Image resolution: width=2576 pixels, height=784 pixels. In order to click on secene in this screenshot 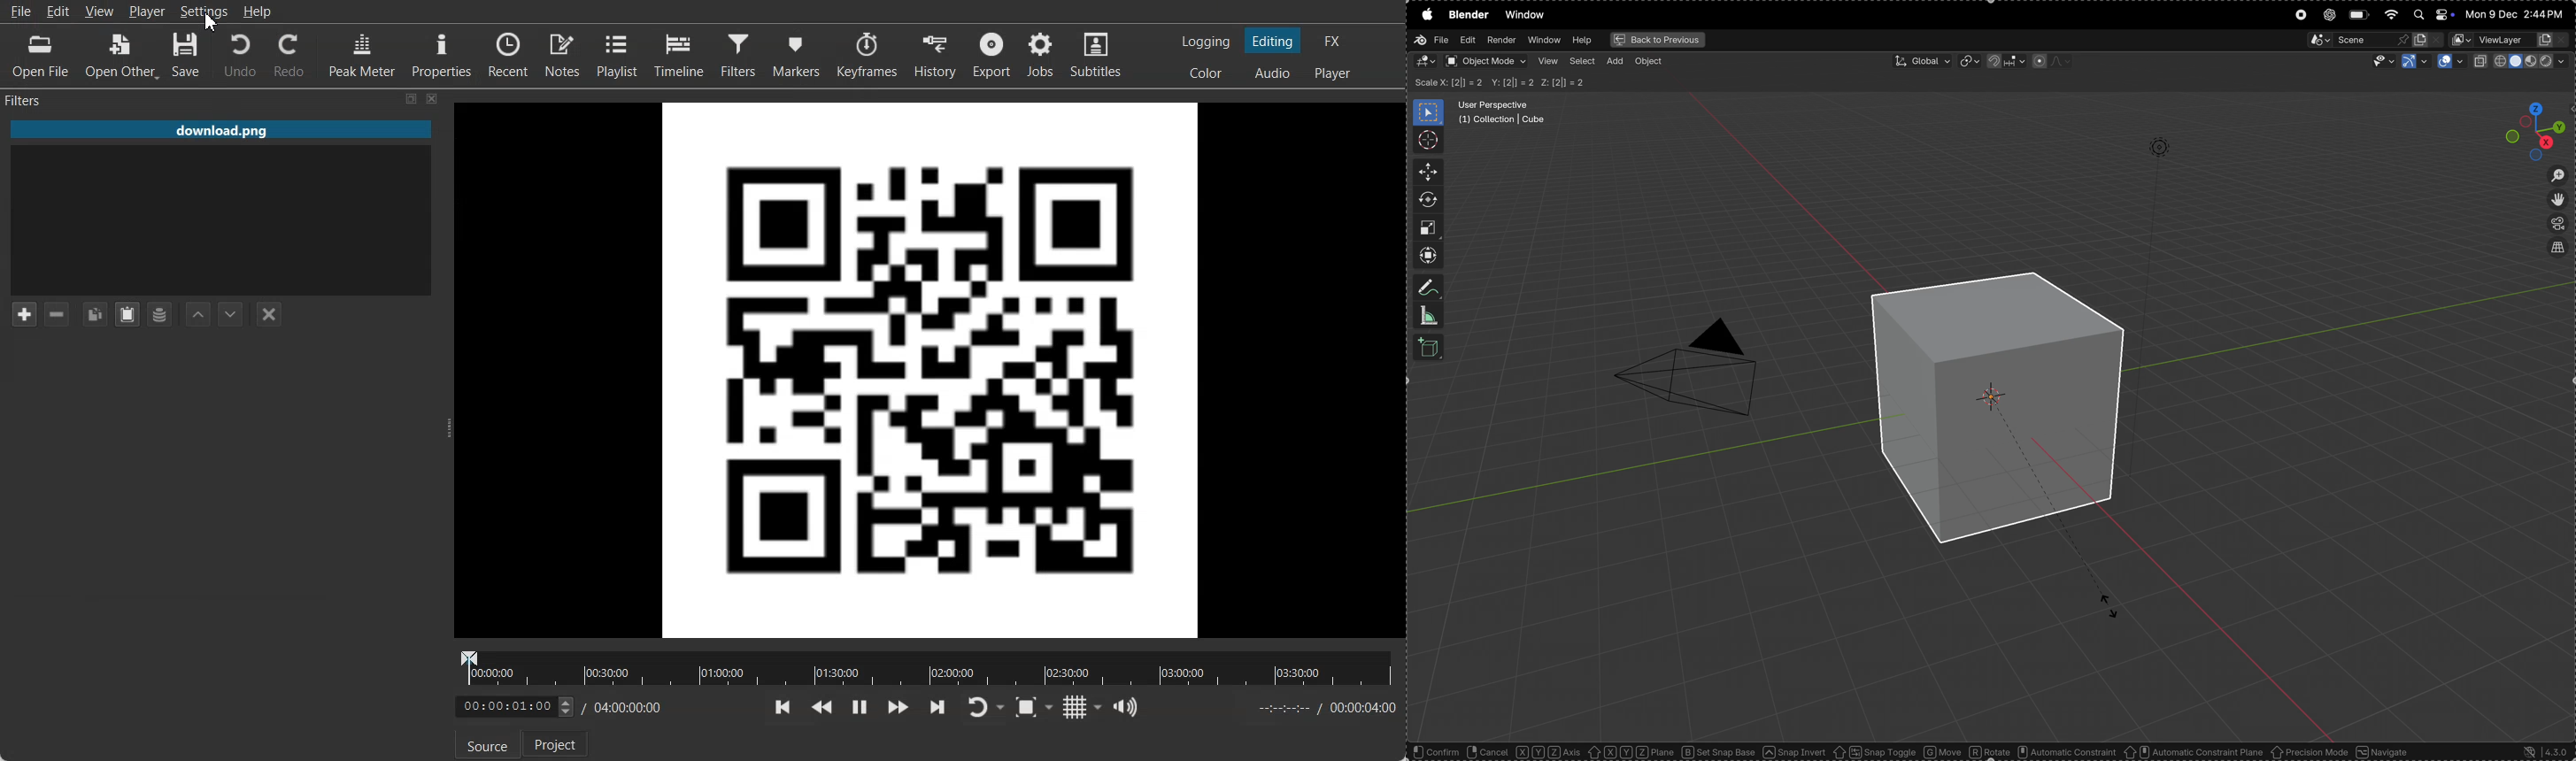, I will do `click(2374, 41)`.